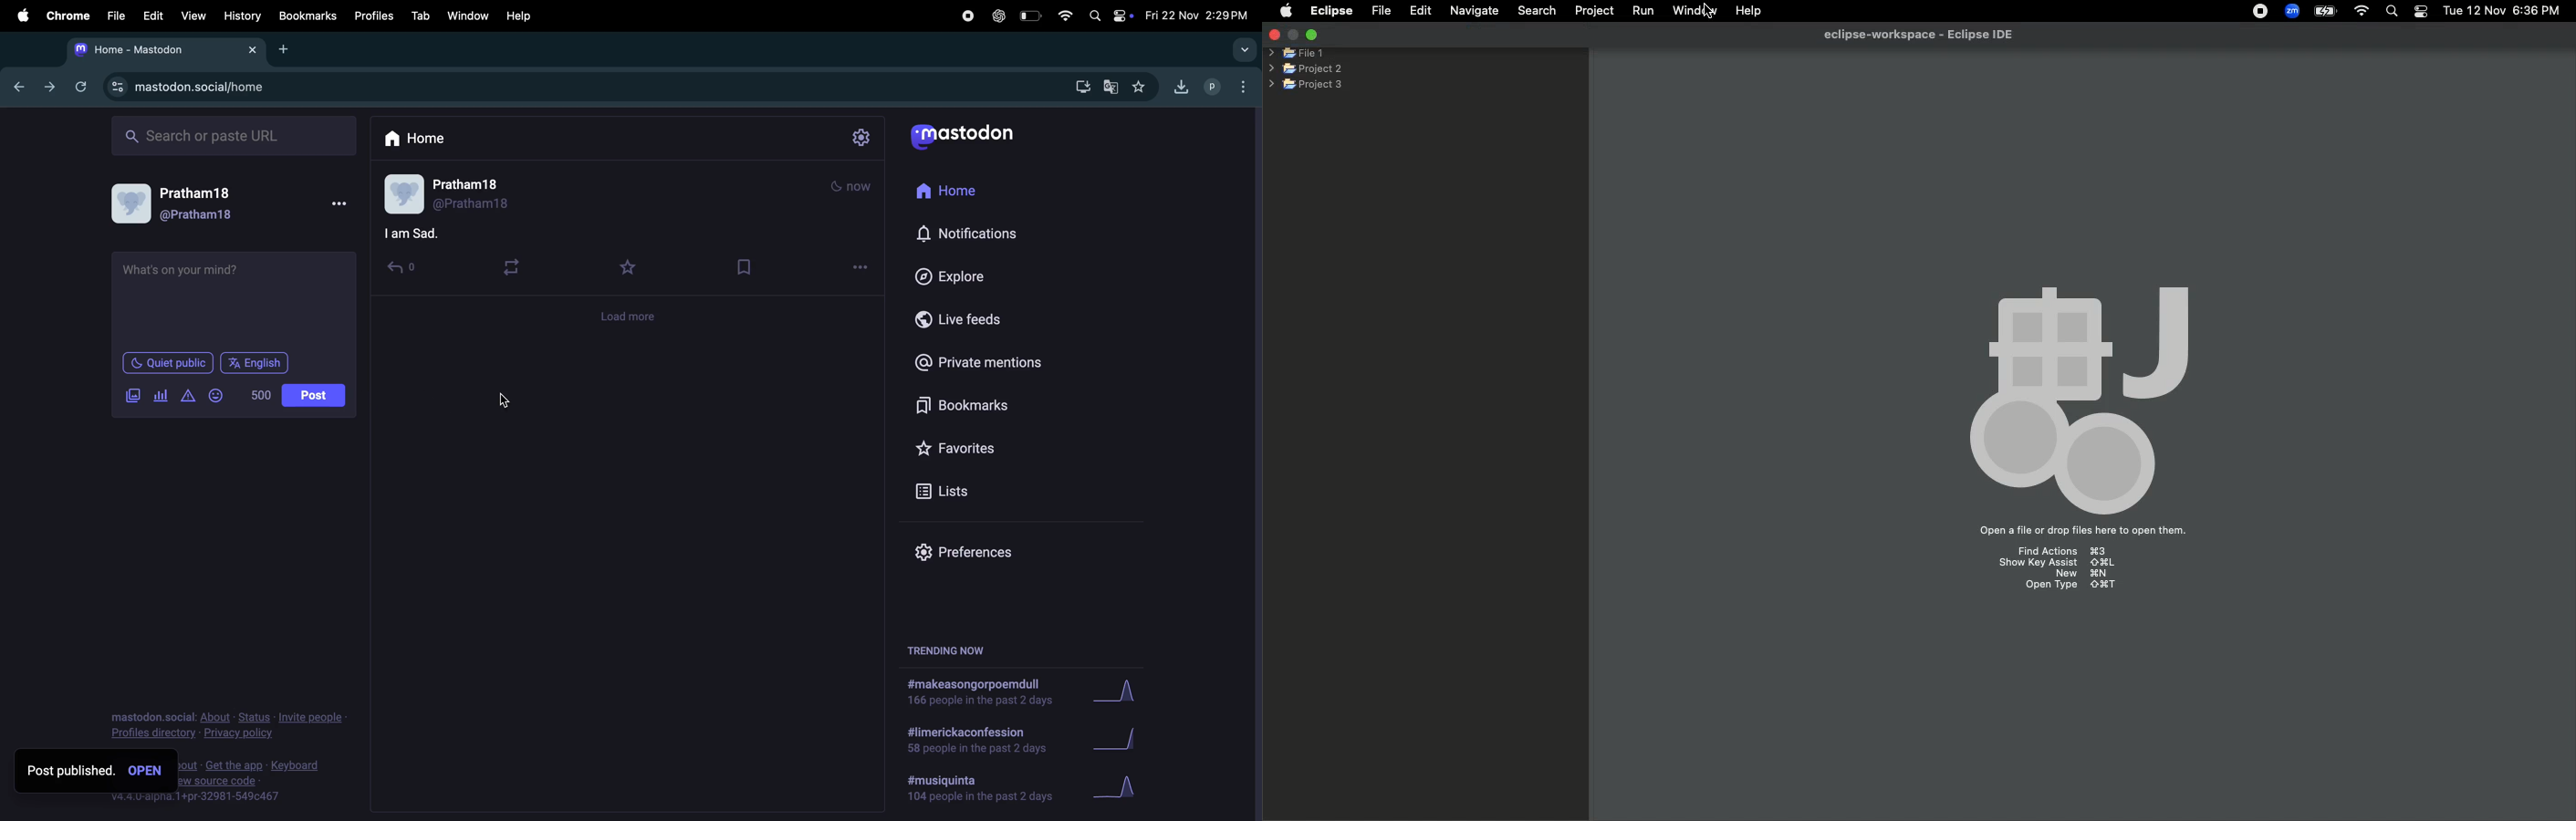  What do you see at coordinates (239, 298) in the screenshot?
I see `text box` at bounding box center [239, 298].